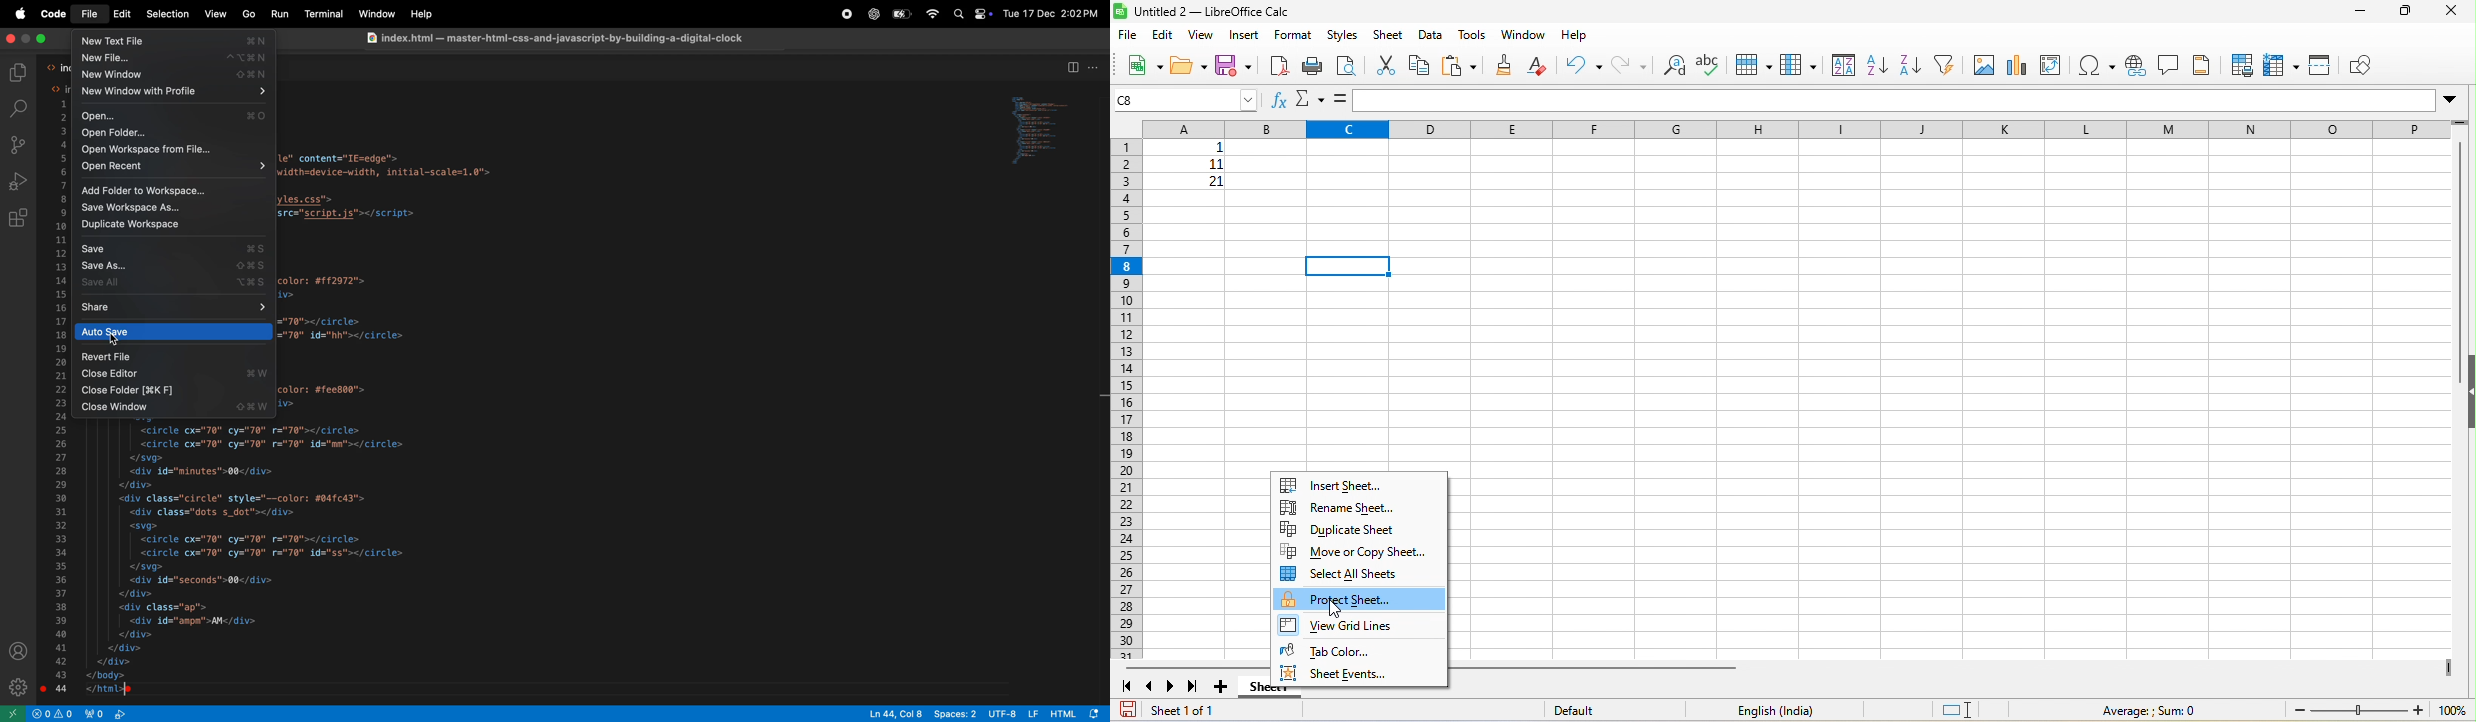  I want to click on Cursor, so click(116, 342).